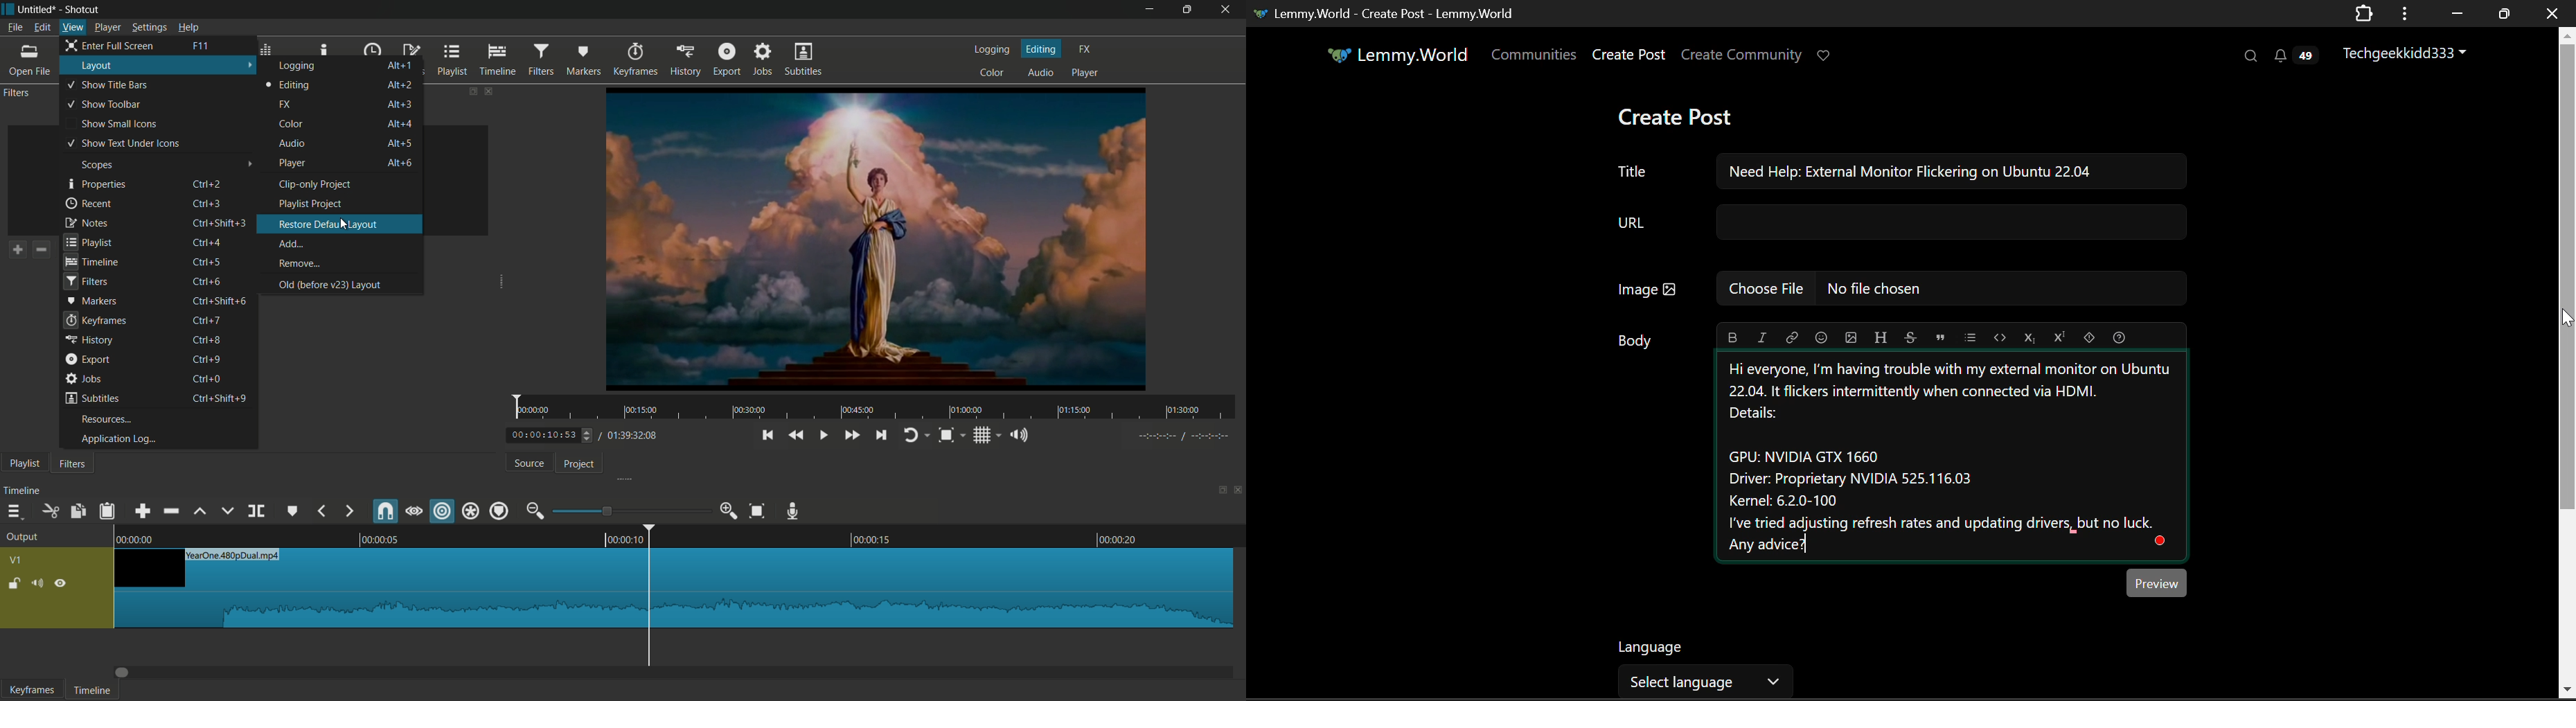 Image resolution: width=2576 pixels, height=728 pixels. What do you see at coordinates (1042, 48) in the screenshot?
I see `editing` at bounding box center [1042, 48].